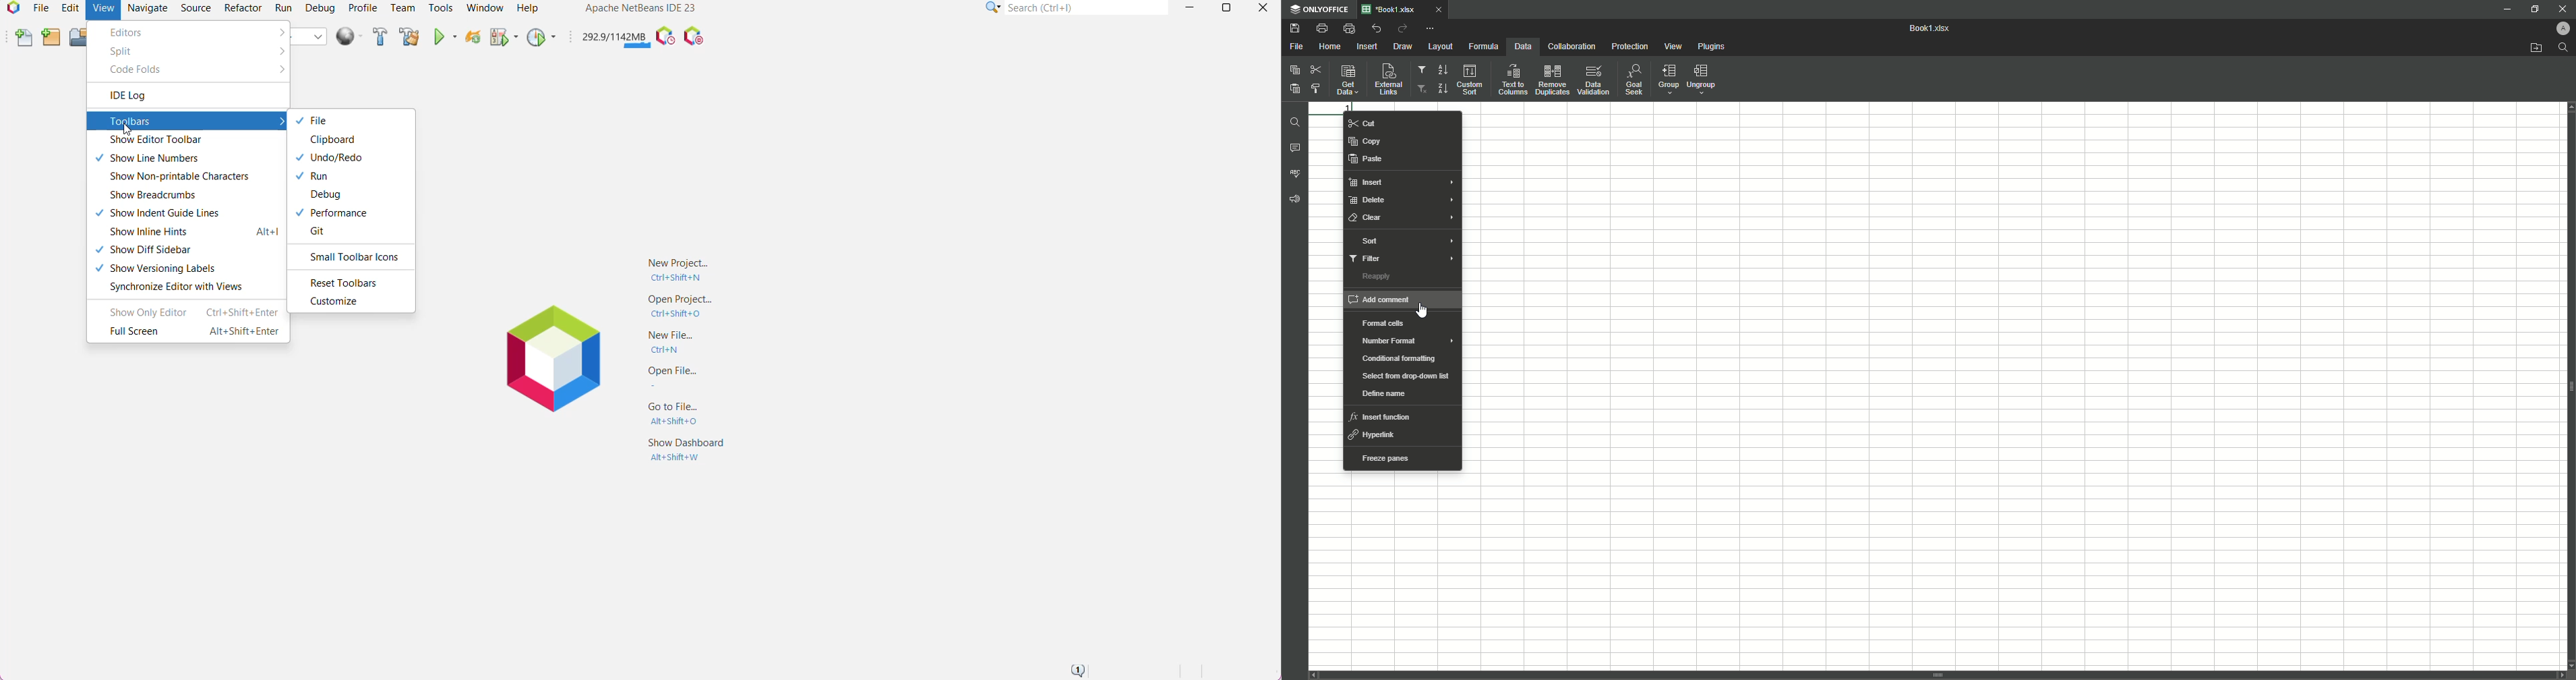 Image resolution: width=2576 pixels, height=700 pixels. What do you see at coordinates (1366, 259) in the screenshot?
I see `Filter` at bounding box center [1366, 259].